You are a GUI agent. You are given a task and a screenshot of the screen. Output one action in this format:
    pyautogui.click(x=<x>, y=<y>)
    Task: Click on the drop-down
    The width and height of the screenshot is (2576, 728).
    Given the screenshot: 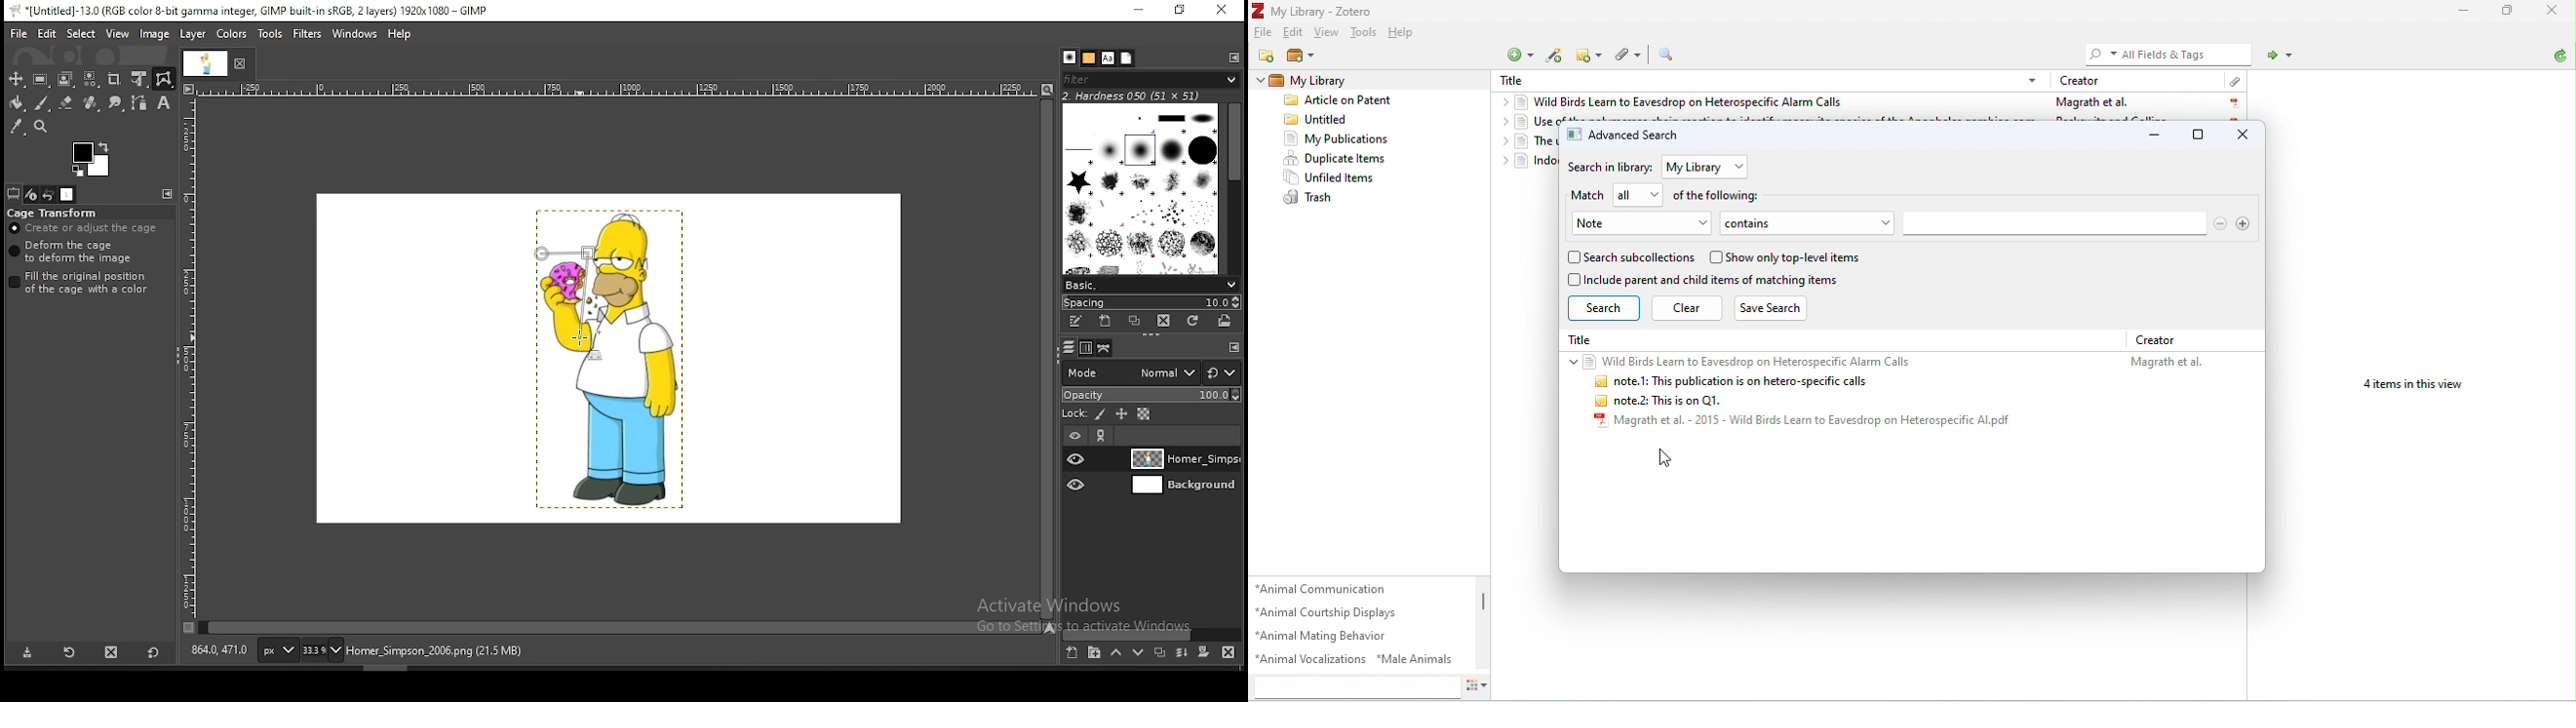 What is the action you would take?
    pyautogui.click(x=1501, y=141)
    